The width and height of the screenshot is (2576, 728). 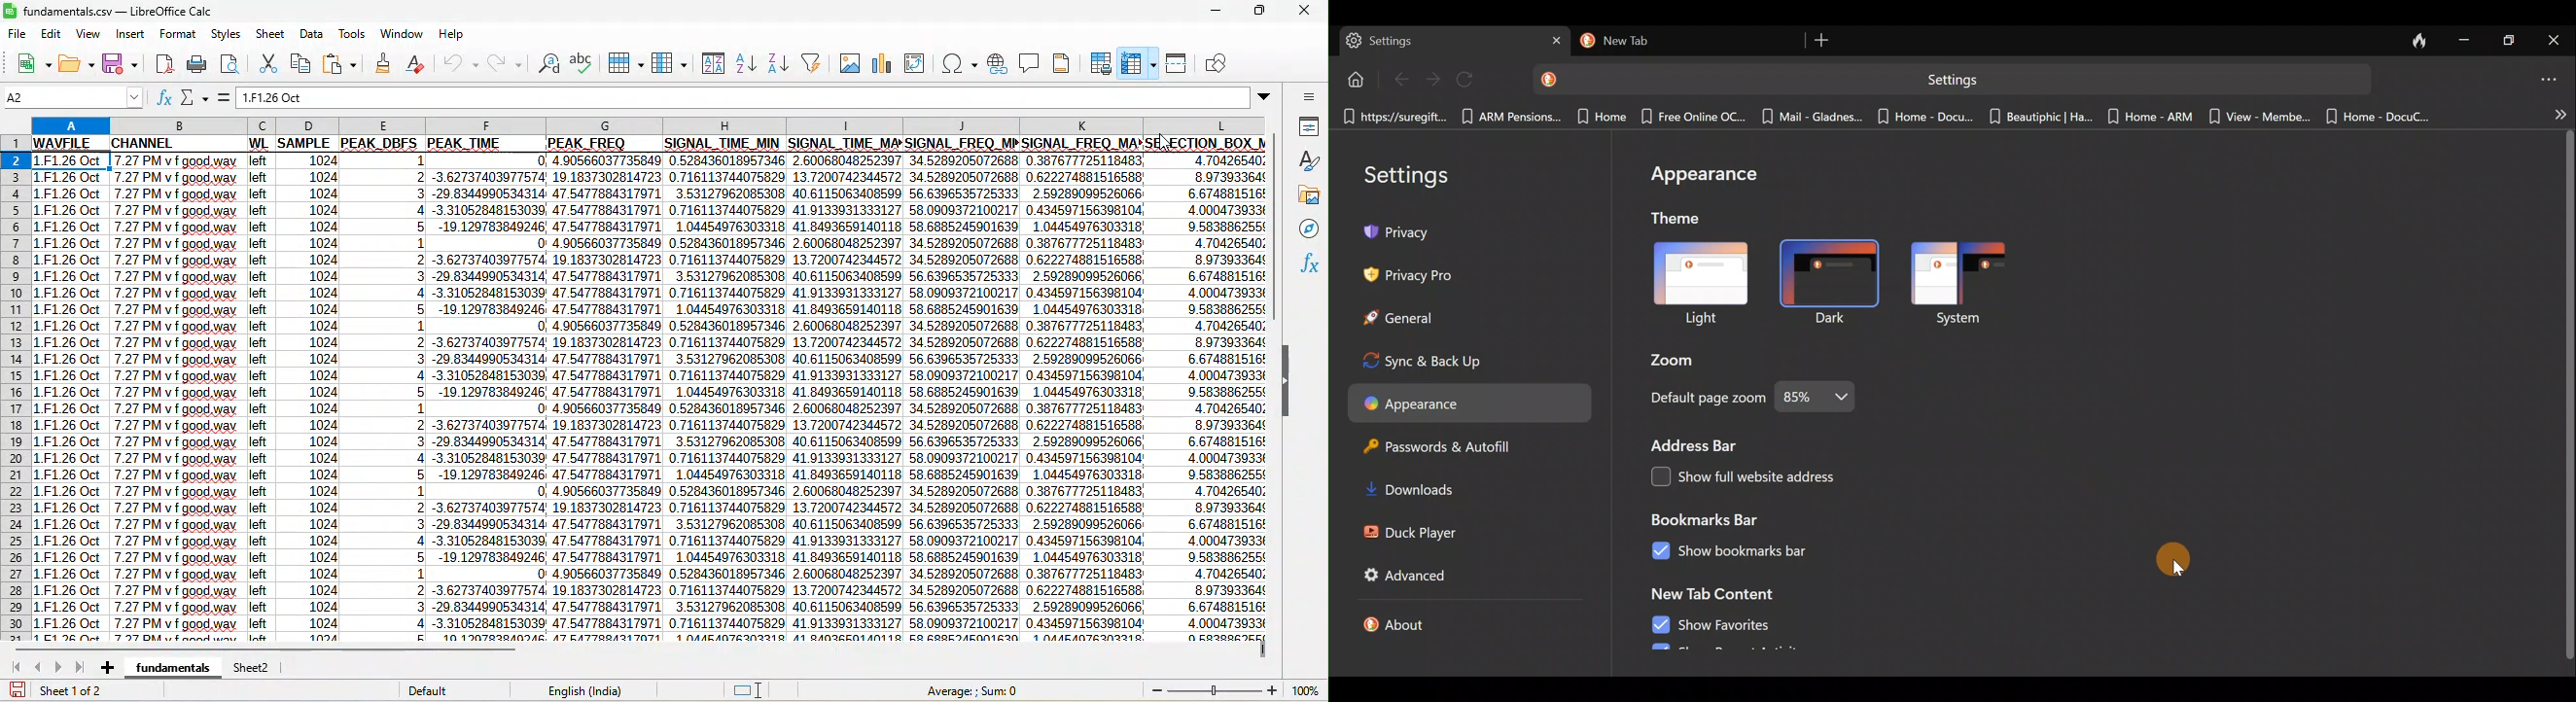 I want to click on spelling, so click(x=583, y=58).